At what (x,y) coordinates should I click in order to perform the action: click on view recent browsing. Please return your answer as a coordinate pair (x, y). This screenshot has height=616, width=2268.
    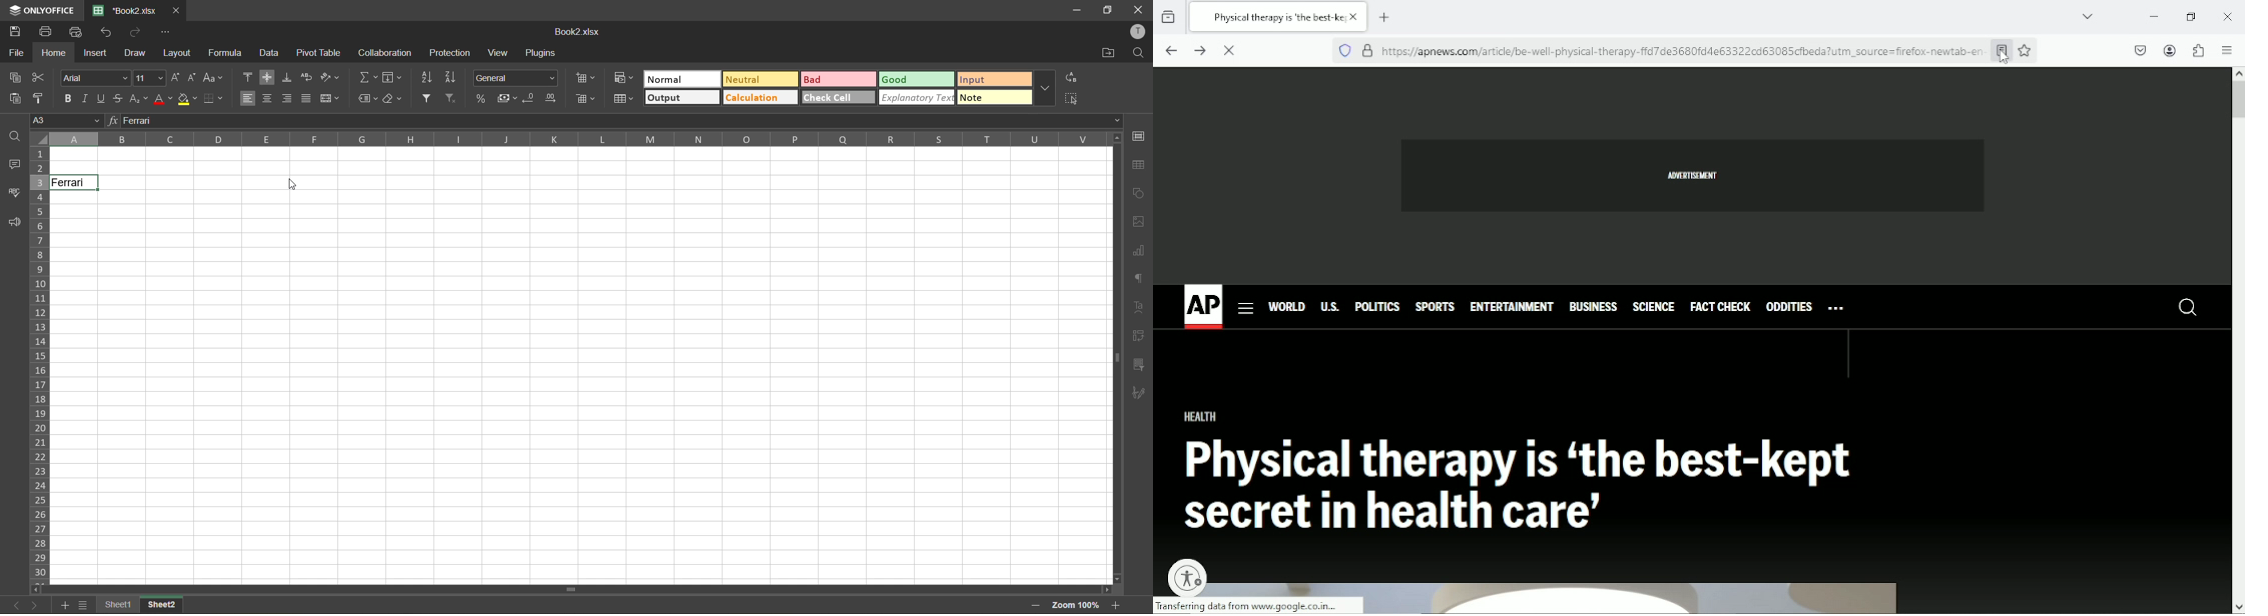
    Looking at the image, I should click on (1170, 18).